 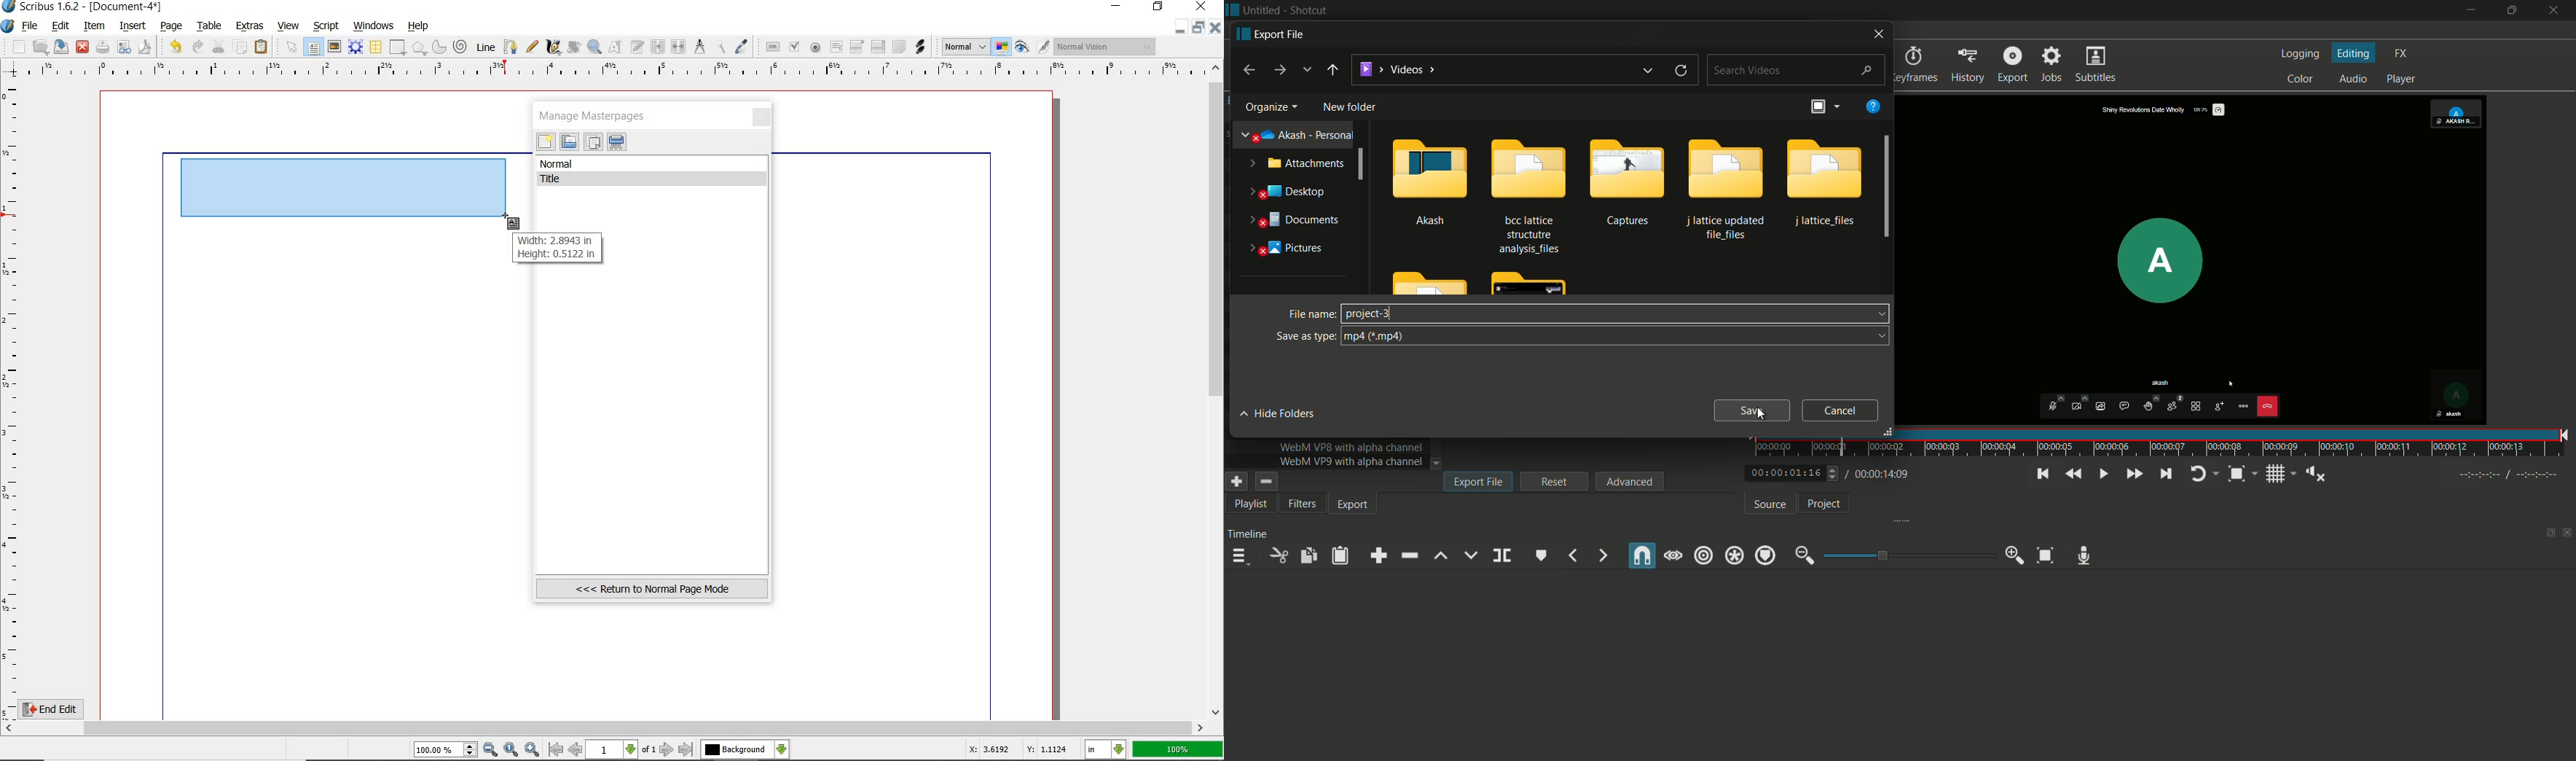 What do you see at coordinates (1242, 558) in the screenshot?
I see `timeline menu` at bounding box center [1242, 558].